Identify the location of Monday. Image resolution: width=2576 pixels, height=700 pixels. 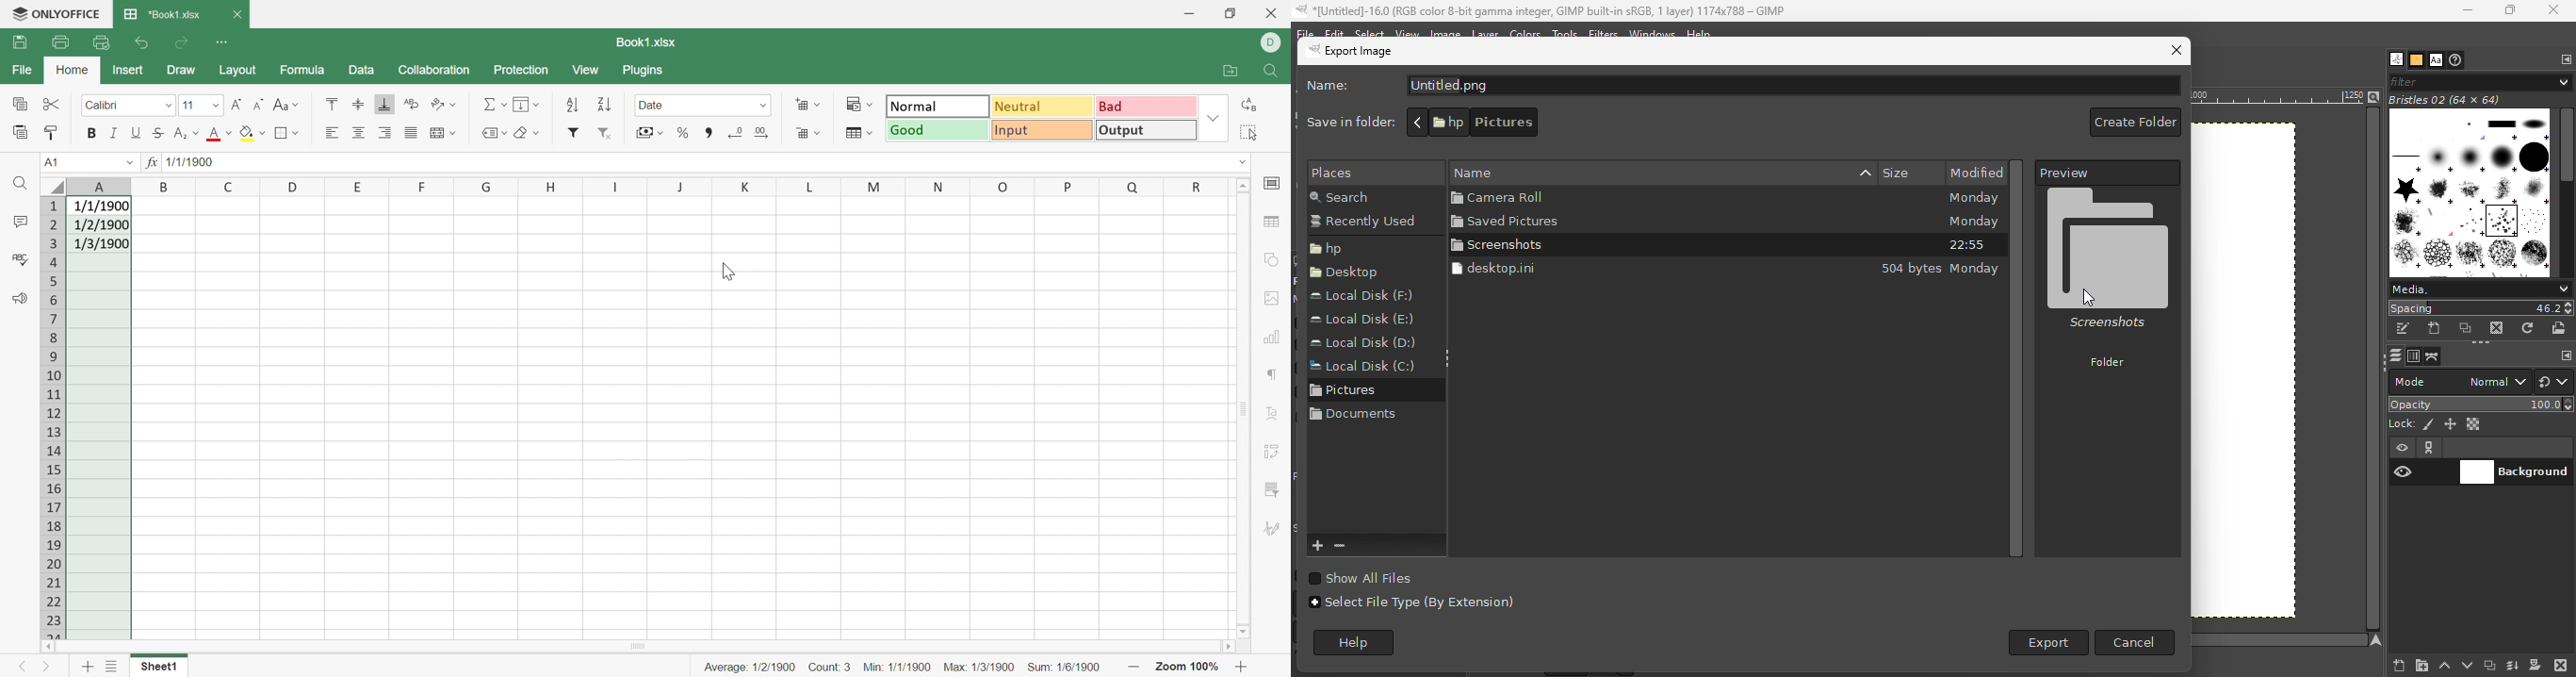
(1972, 199).